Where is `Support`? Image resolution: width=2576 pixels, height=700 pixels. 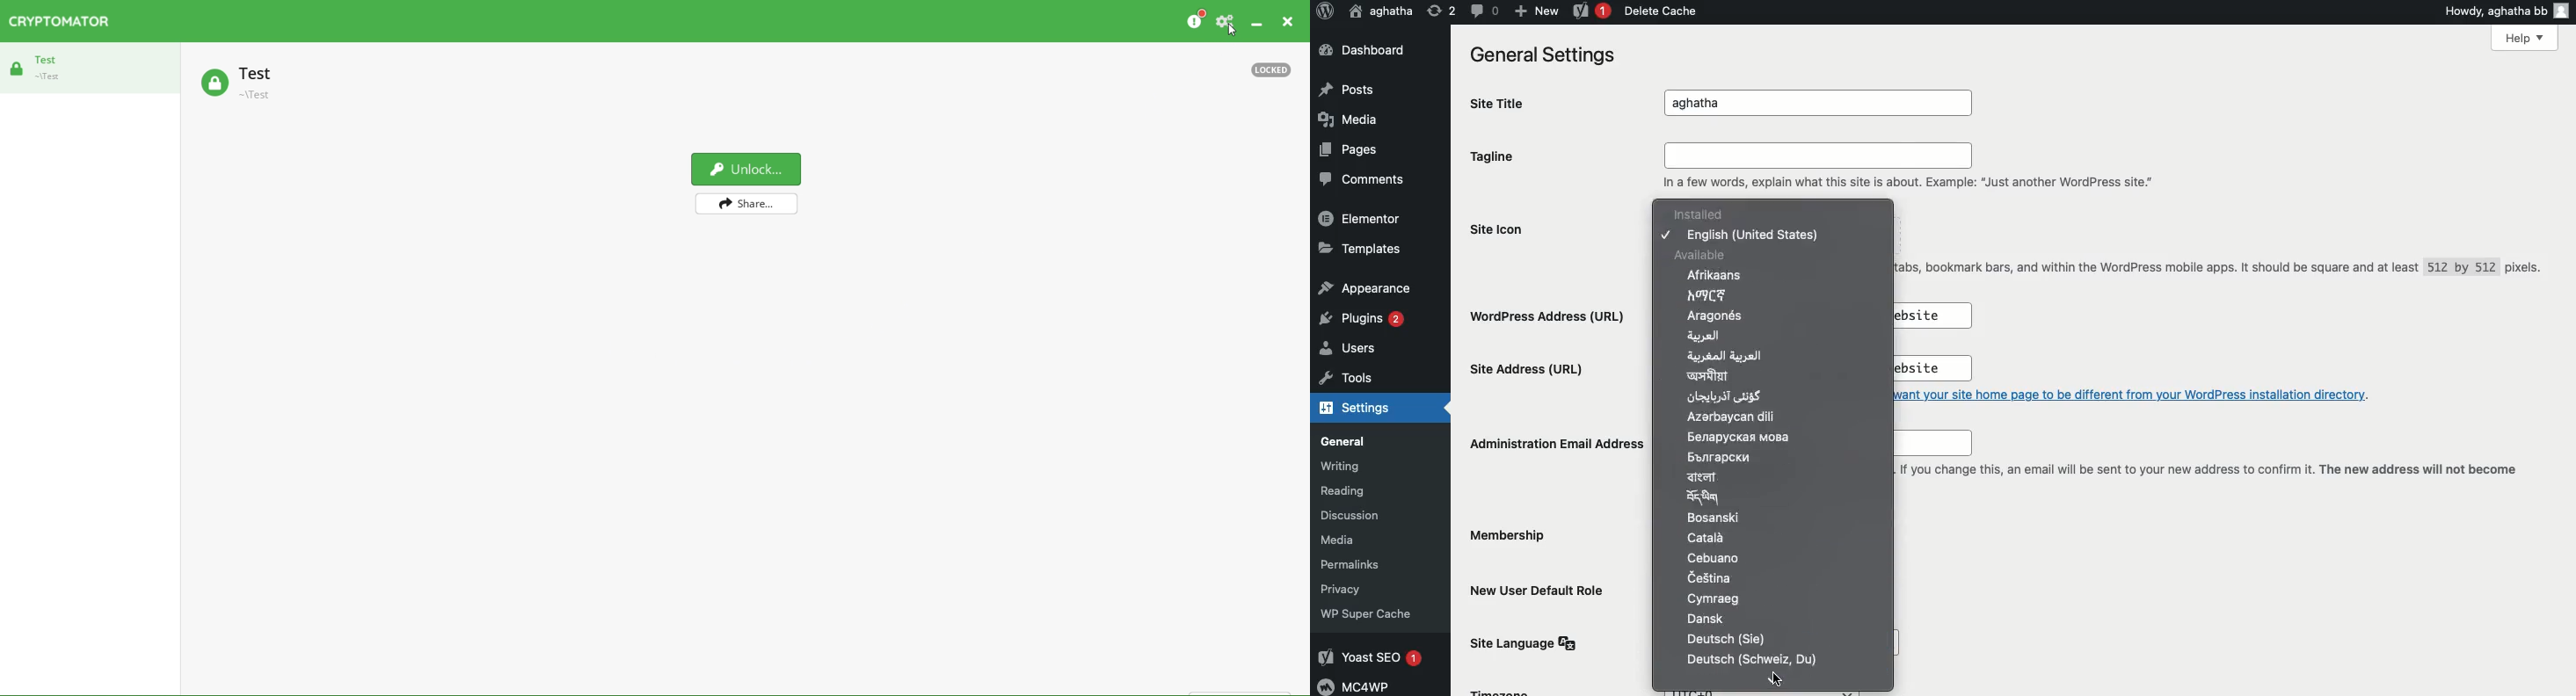
Support is located at coordinates (1229, 21).